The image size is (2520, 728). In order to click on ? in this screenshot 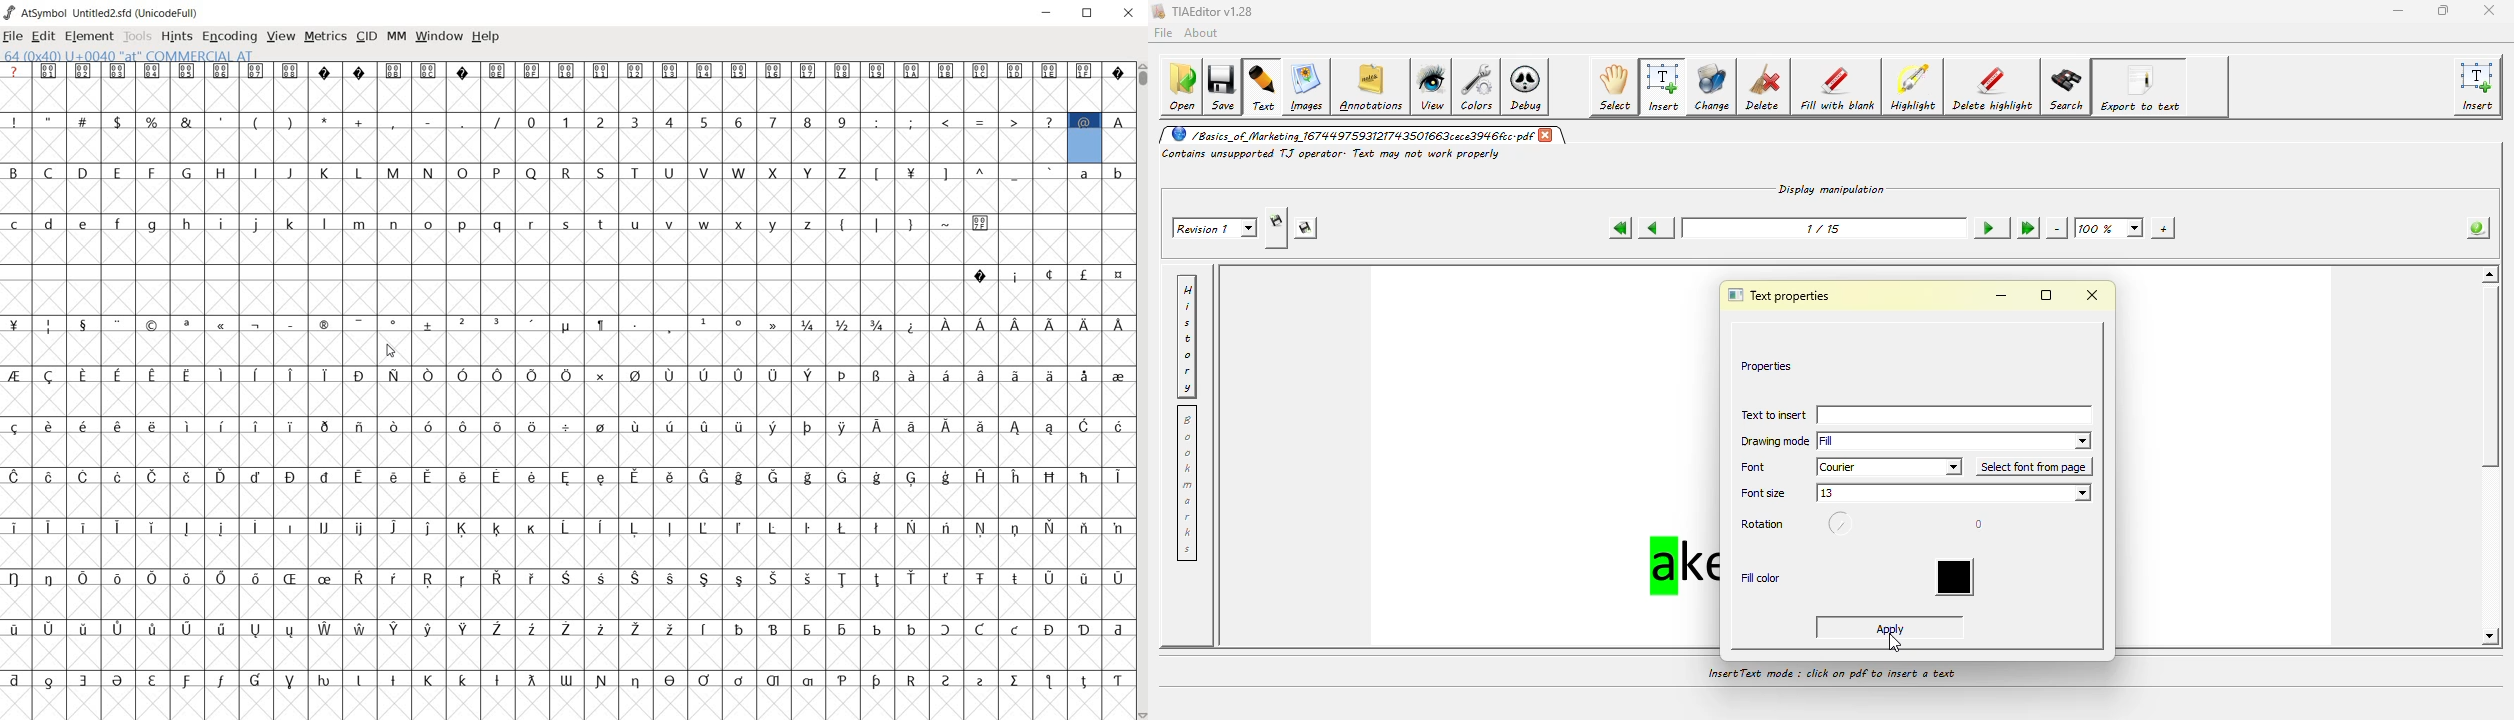, I will do `click(14, 71)`.